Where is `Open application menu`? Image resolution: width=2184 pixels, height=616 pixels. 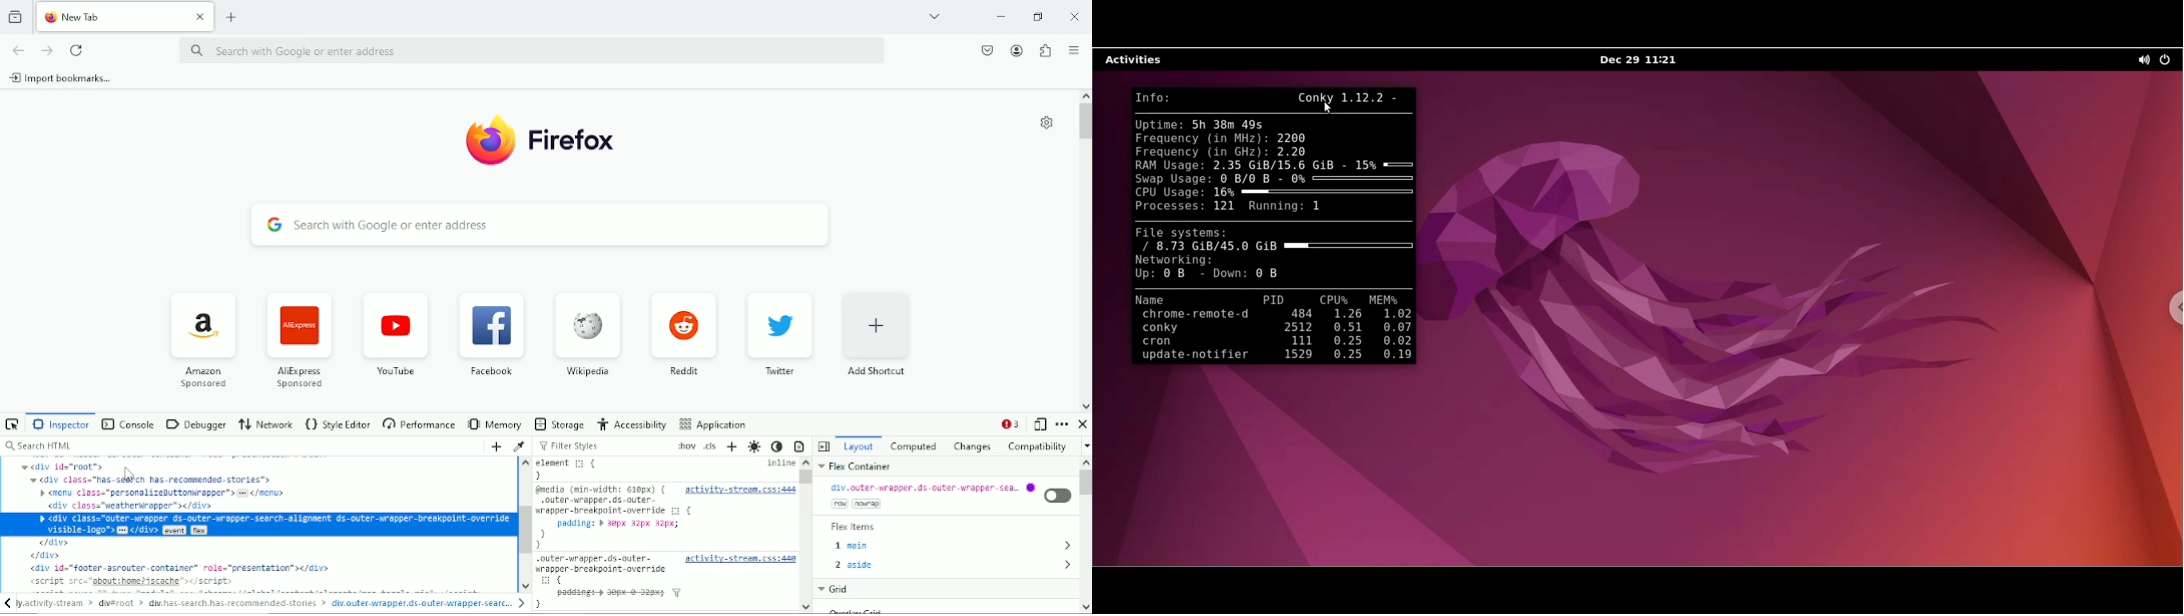
Open application menu is located at coordinates (1073, 49).